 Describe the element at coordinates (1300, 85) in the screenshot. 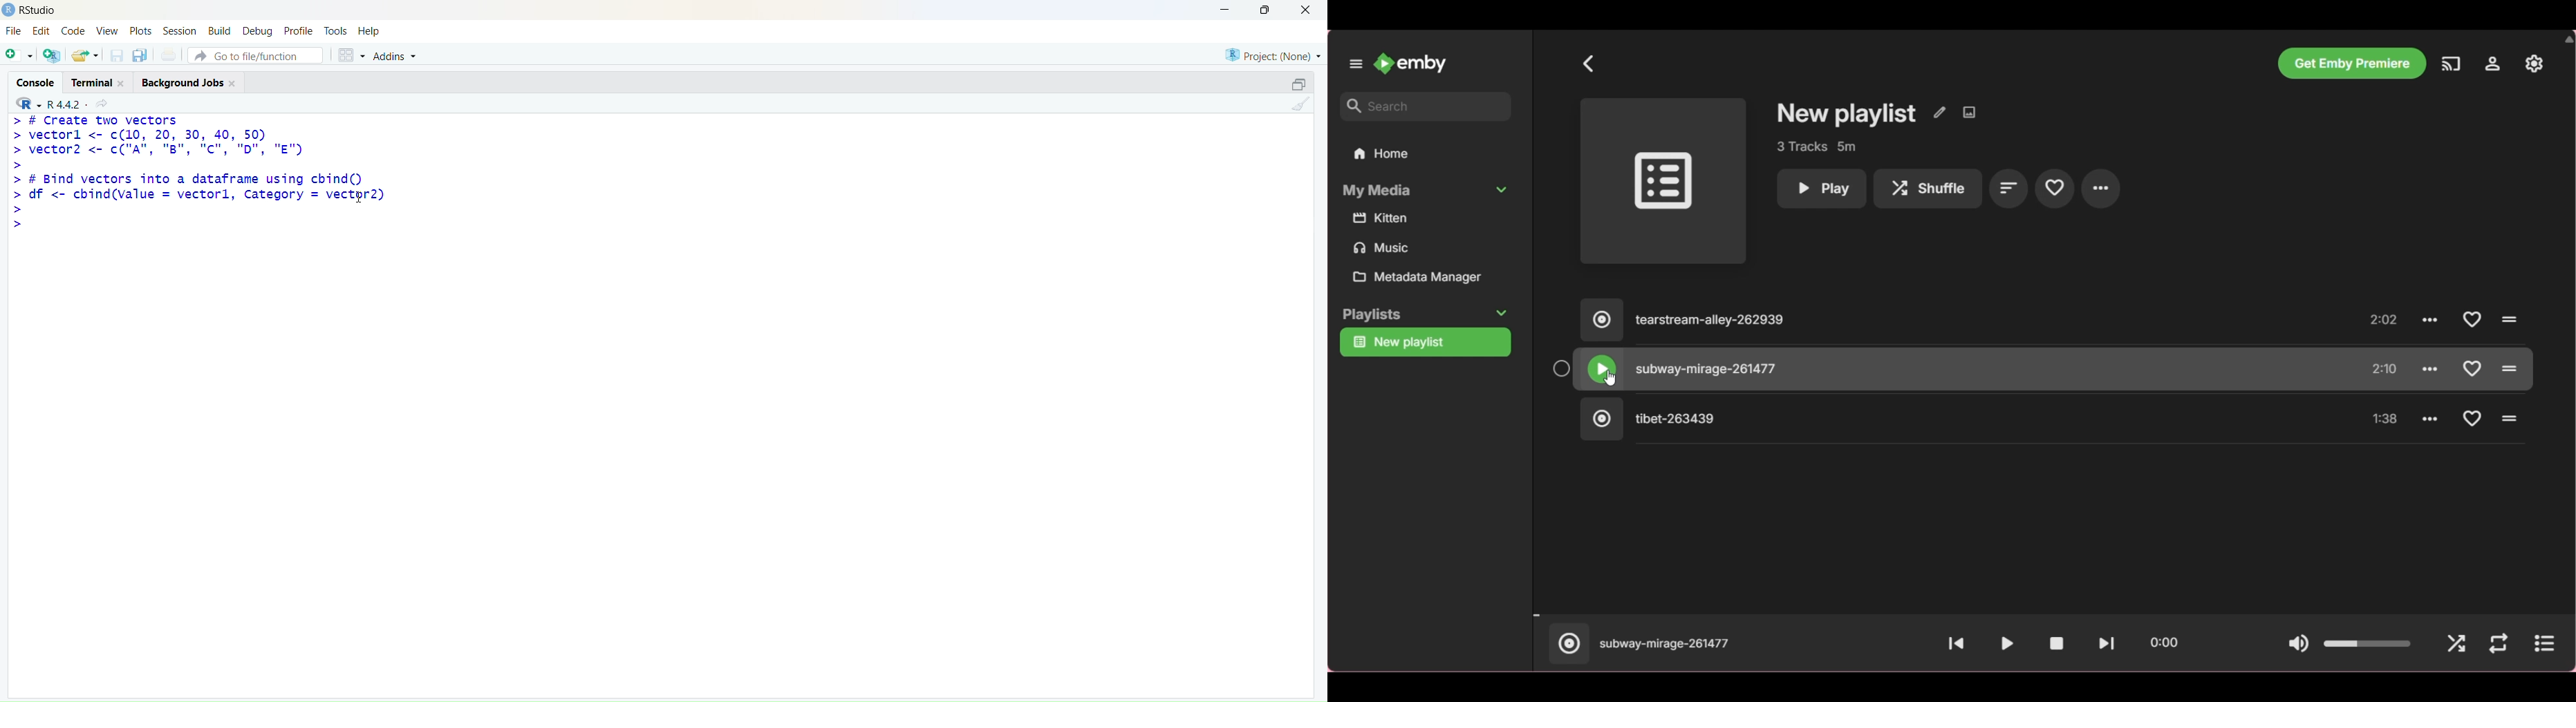

I see `minimize` at that location.